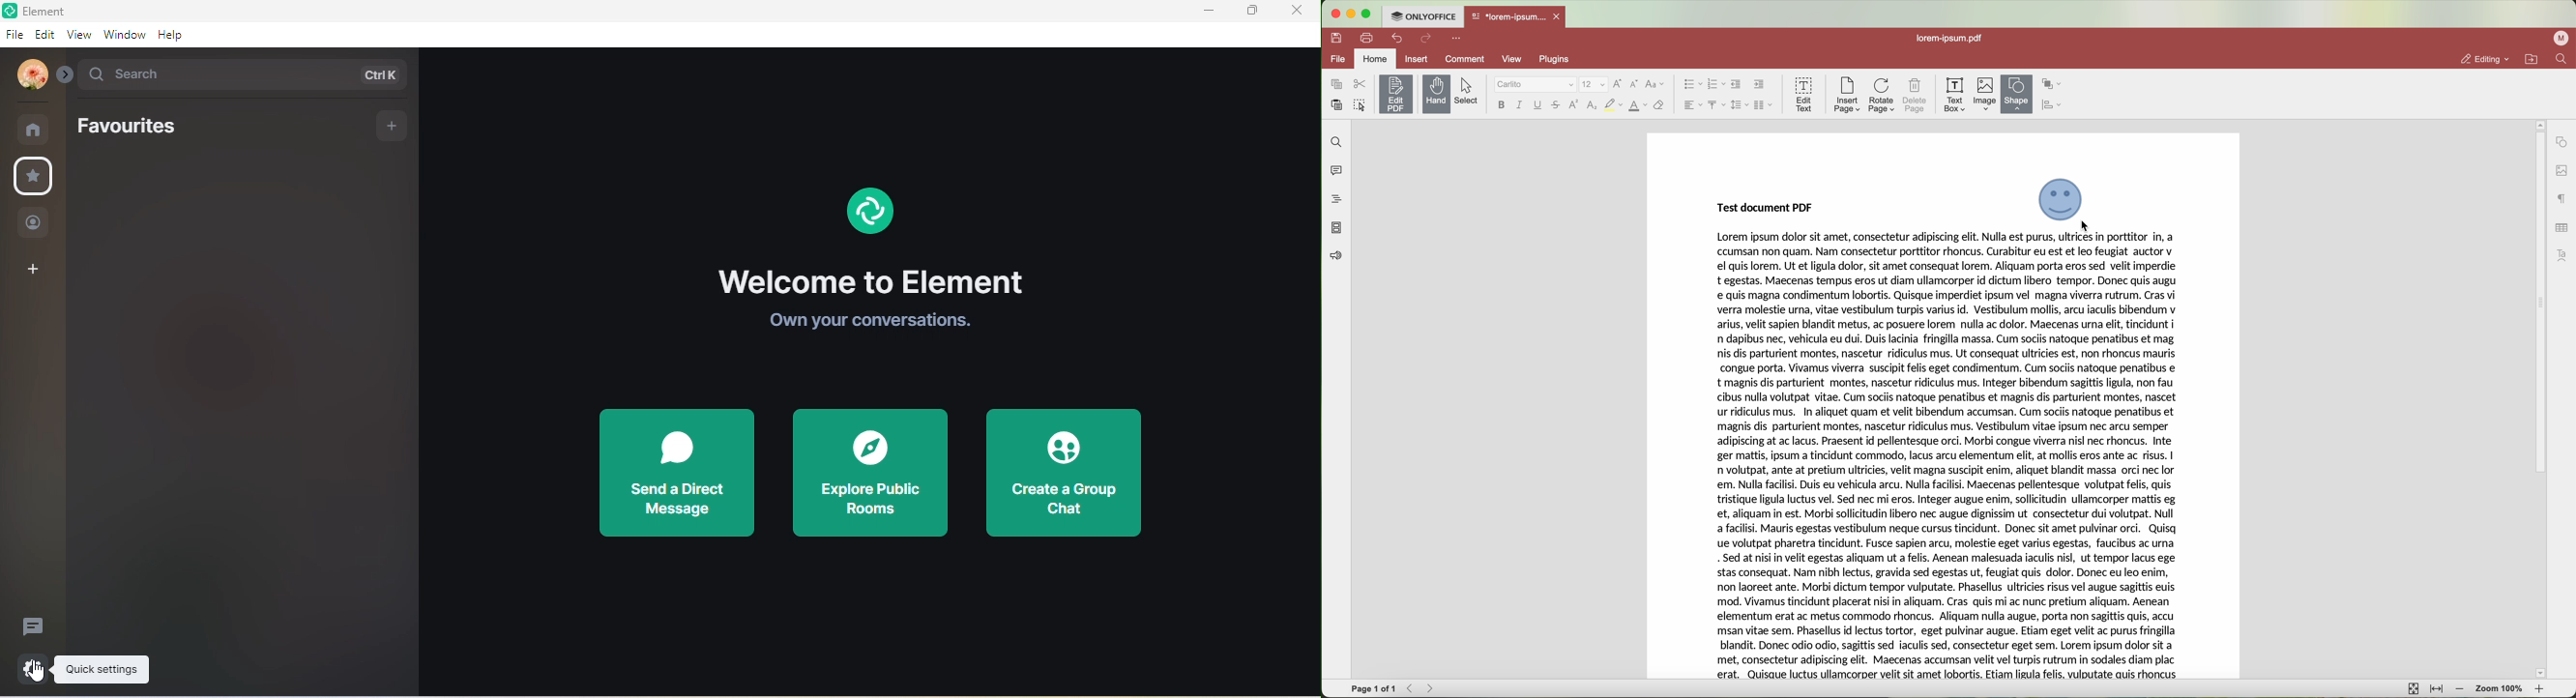  Describe the element at coordinates (873, 321) in the screenshot. I see `own your conversations` at that location.